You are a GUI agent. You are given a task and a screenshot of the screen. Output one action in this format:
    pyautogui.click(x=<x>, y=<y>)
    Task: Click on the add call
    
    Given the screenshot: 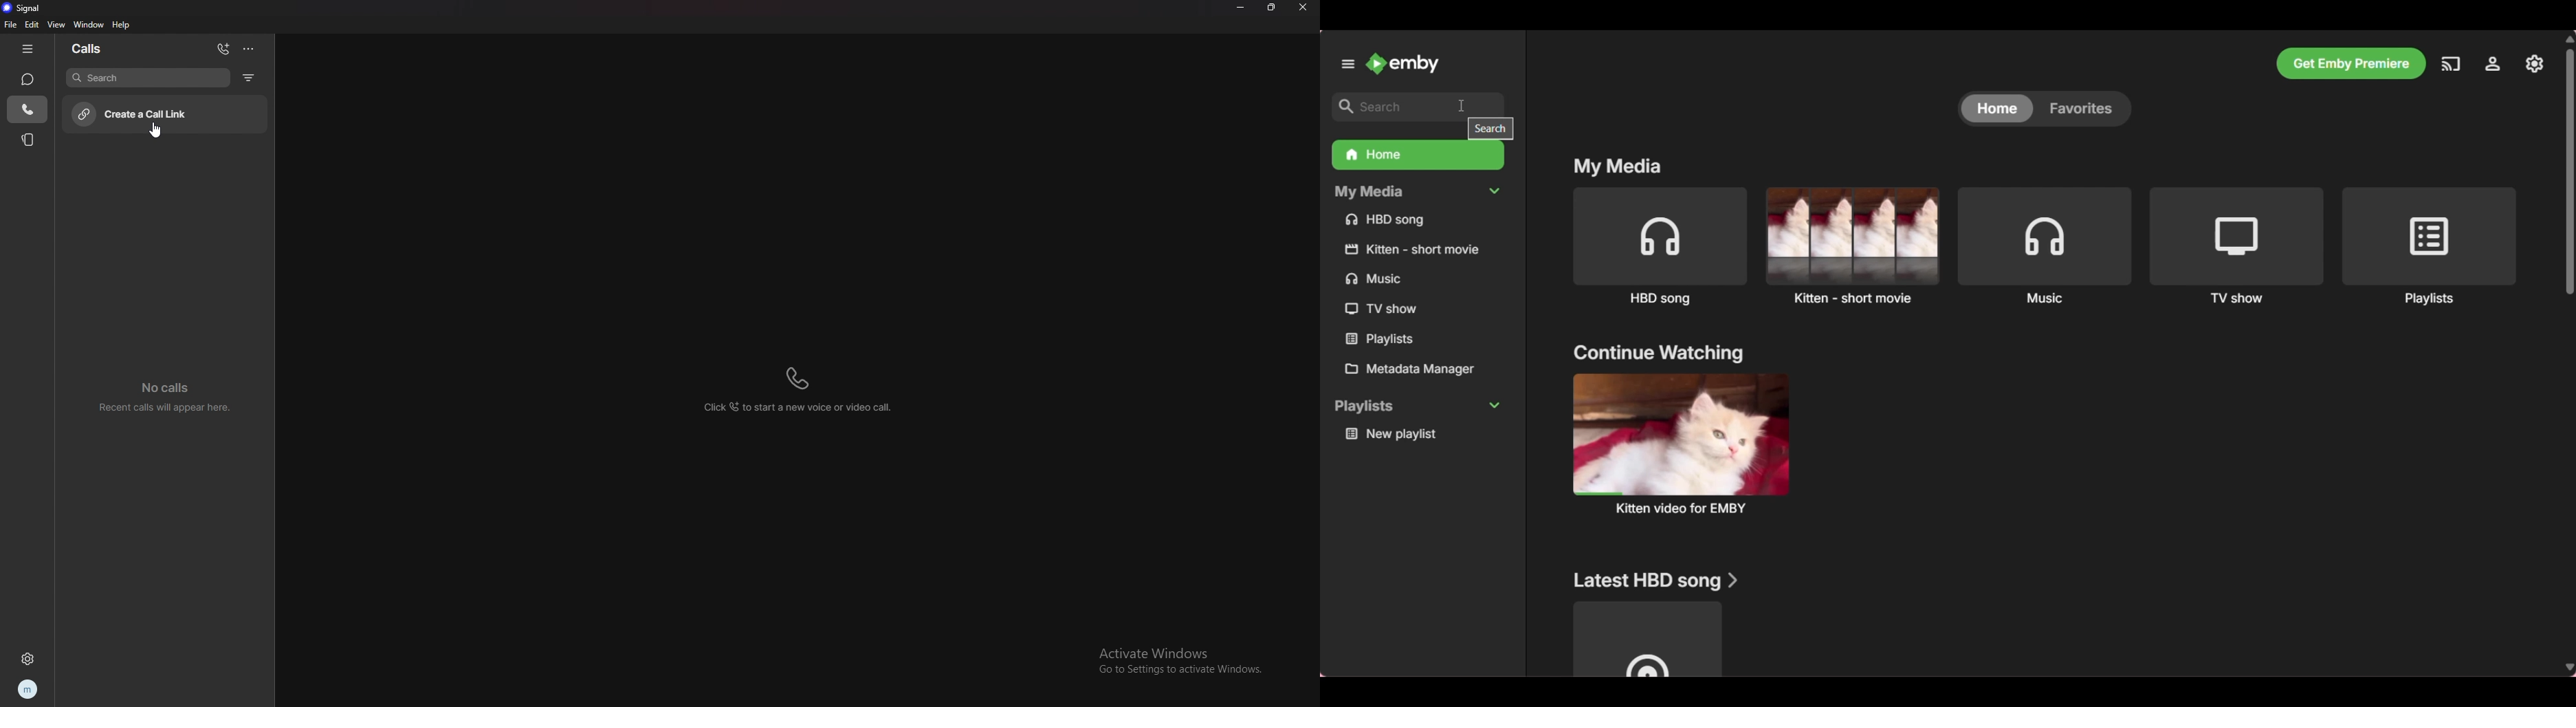 What is the action you would take?
    pyautogui.click(x=223, y=49)
    